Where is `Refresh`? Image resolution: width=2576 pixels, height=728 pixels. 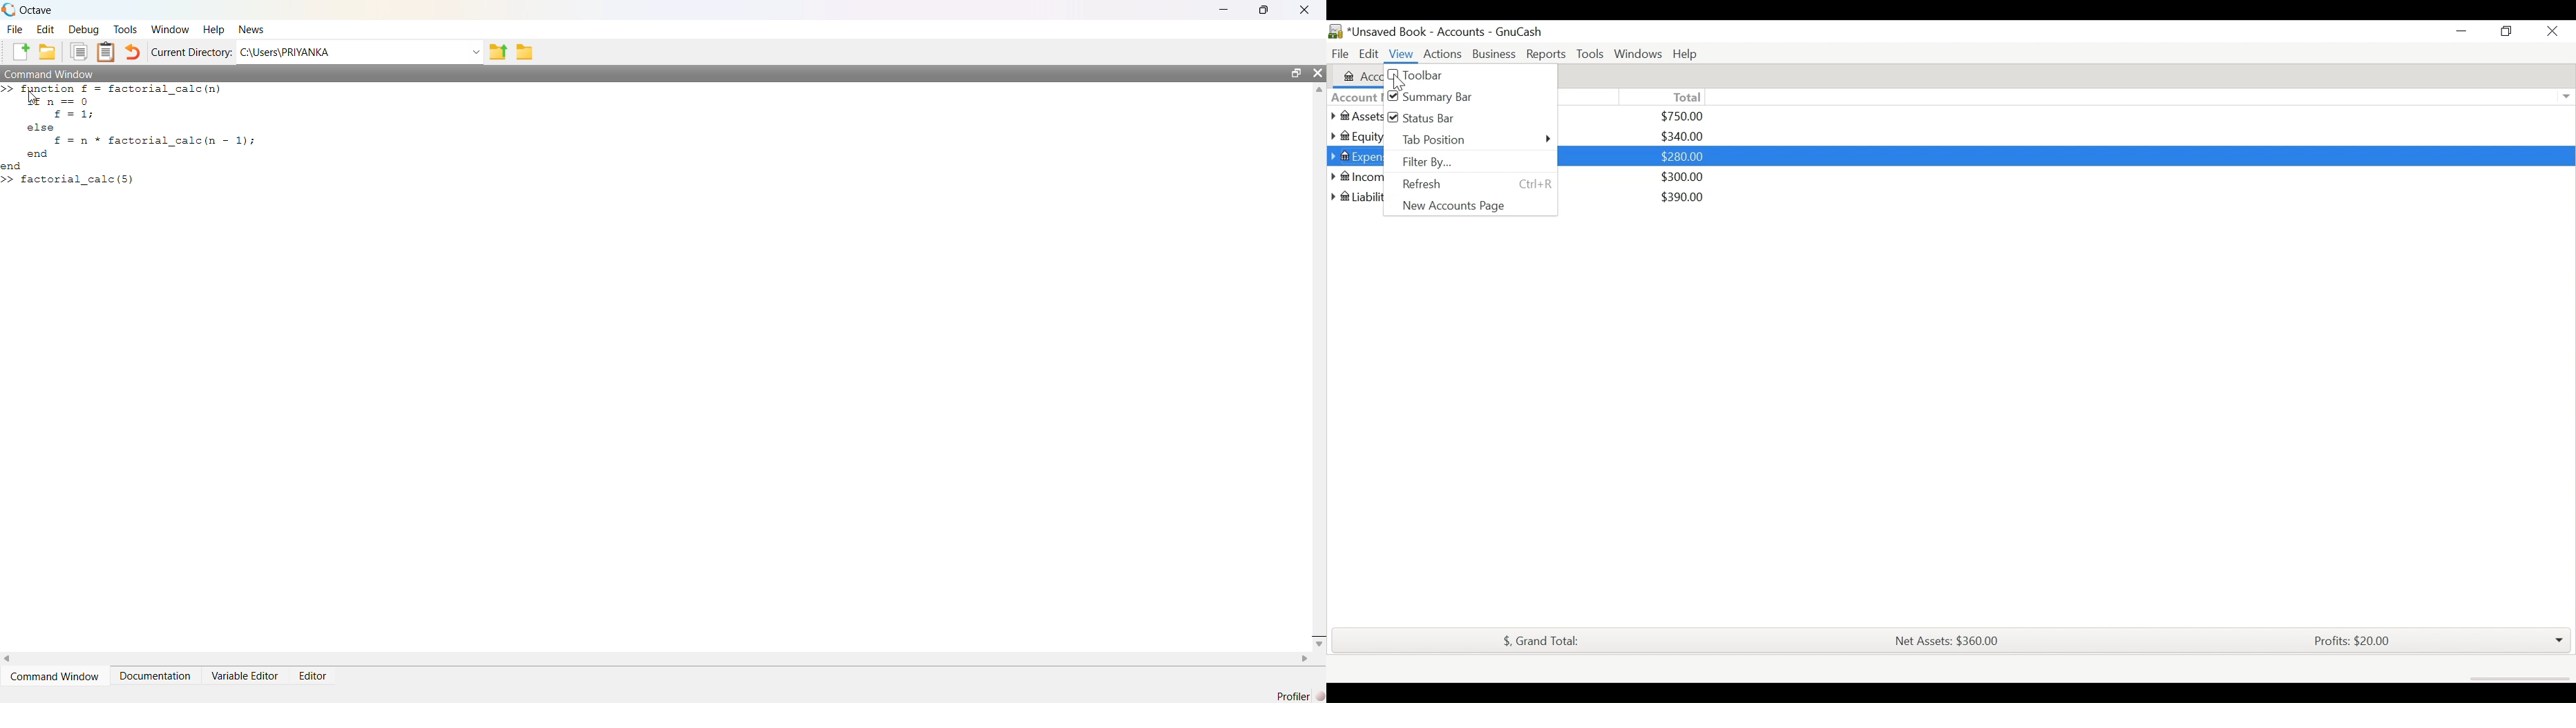 Refresh is located at coordinates (1472, 183).